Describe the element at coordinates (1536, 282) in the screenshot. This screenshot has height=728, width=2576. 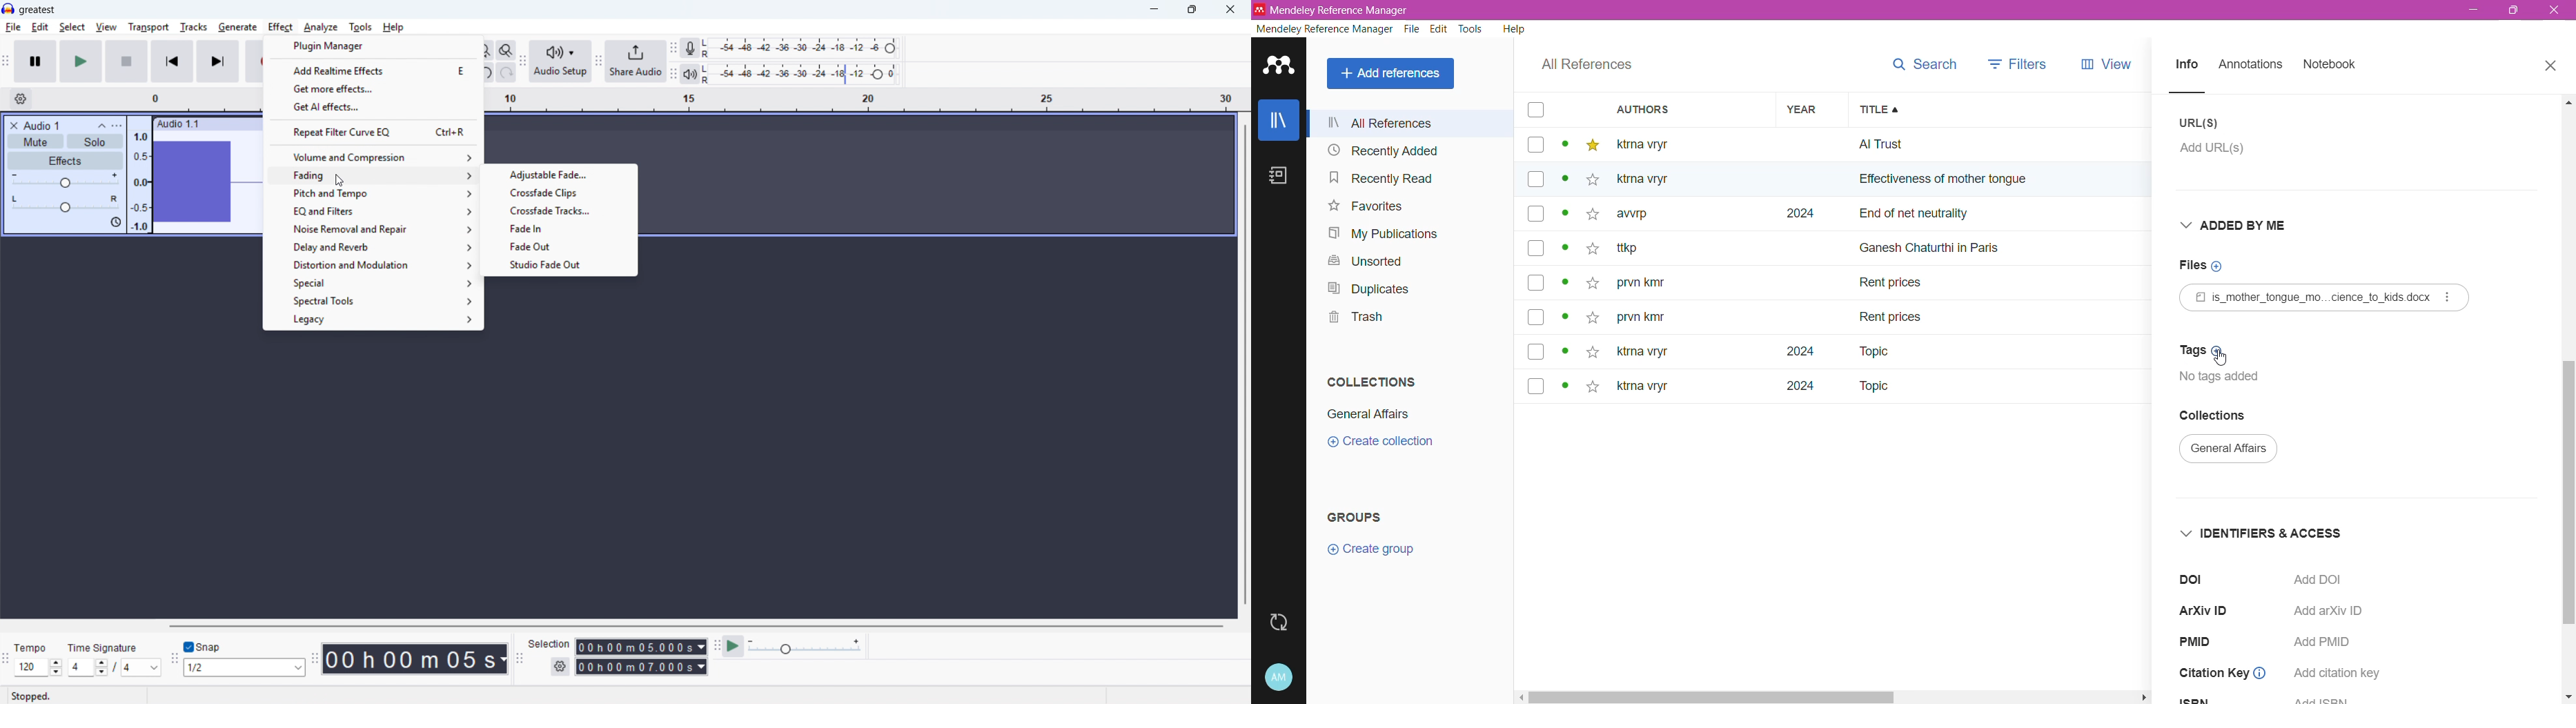
I see `box` at that location.